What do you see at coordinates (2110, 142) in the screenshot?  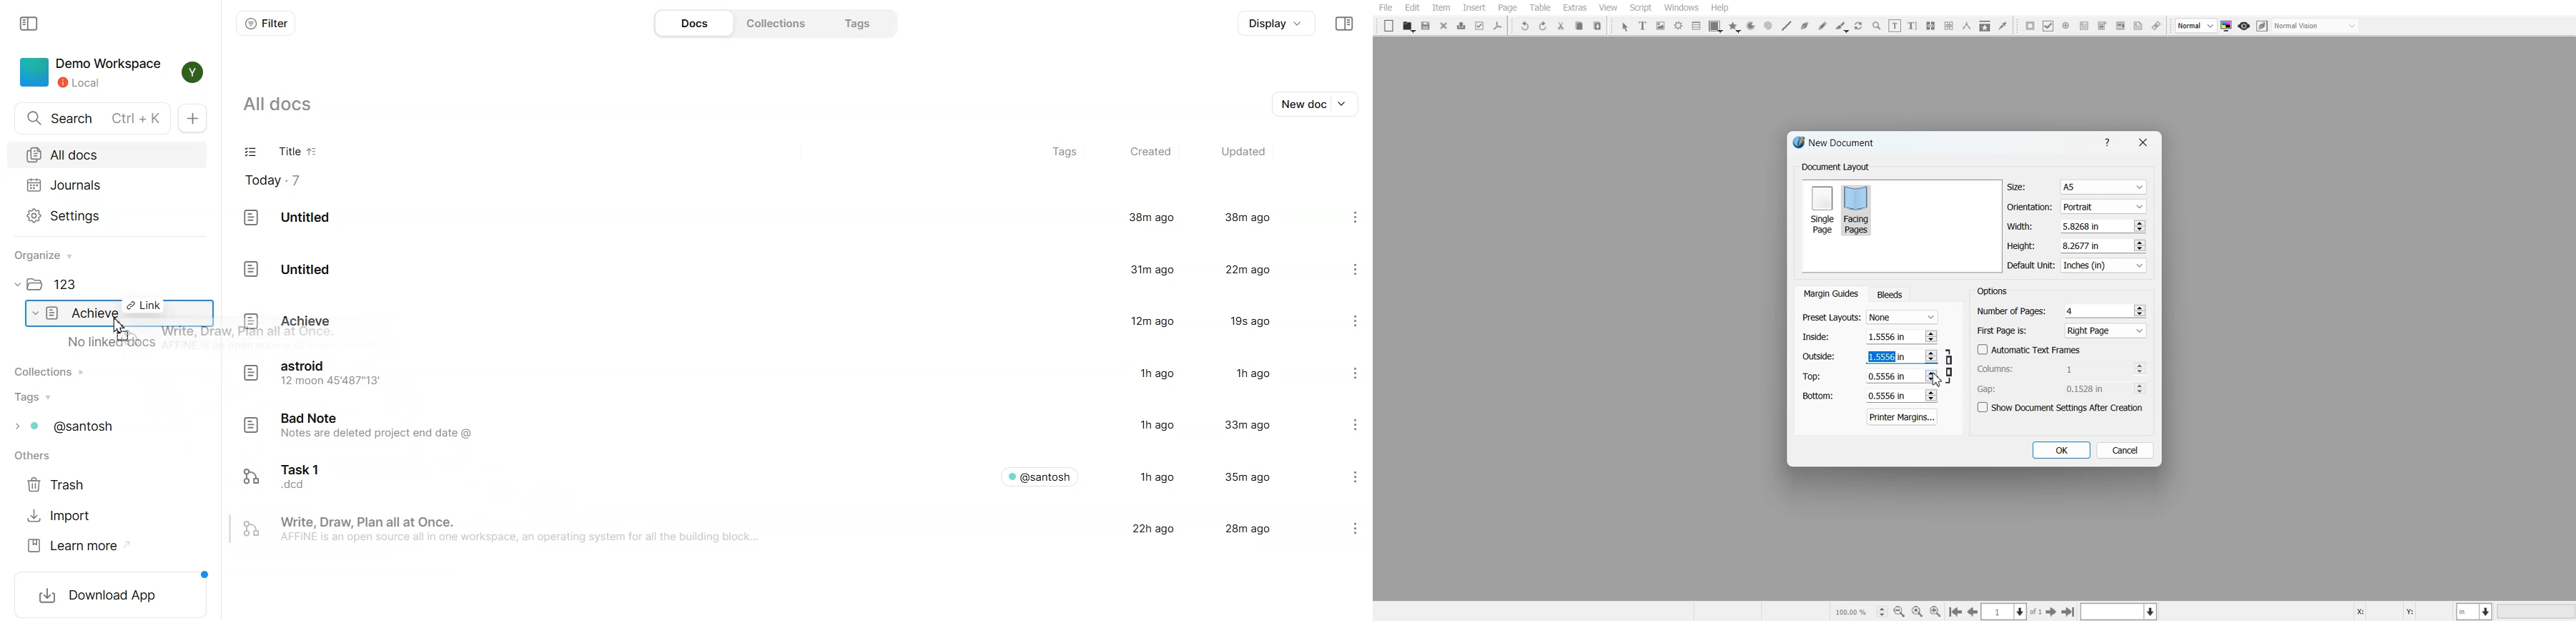 I see `Help` at bounding box center [2110, 142].